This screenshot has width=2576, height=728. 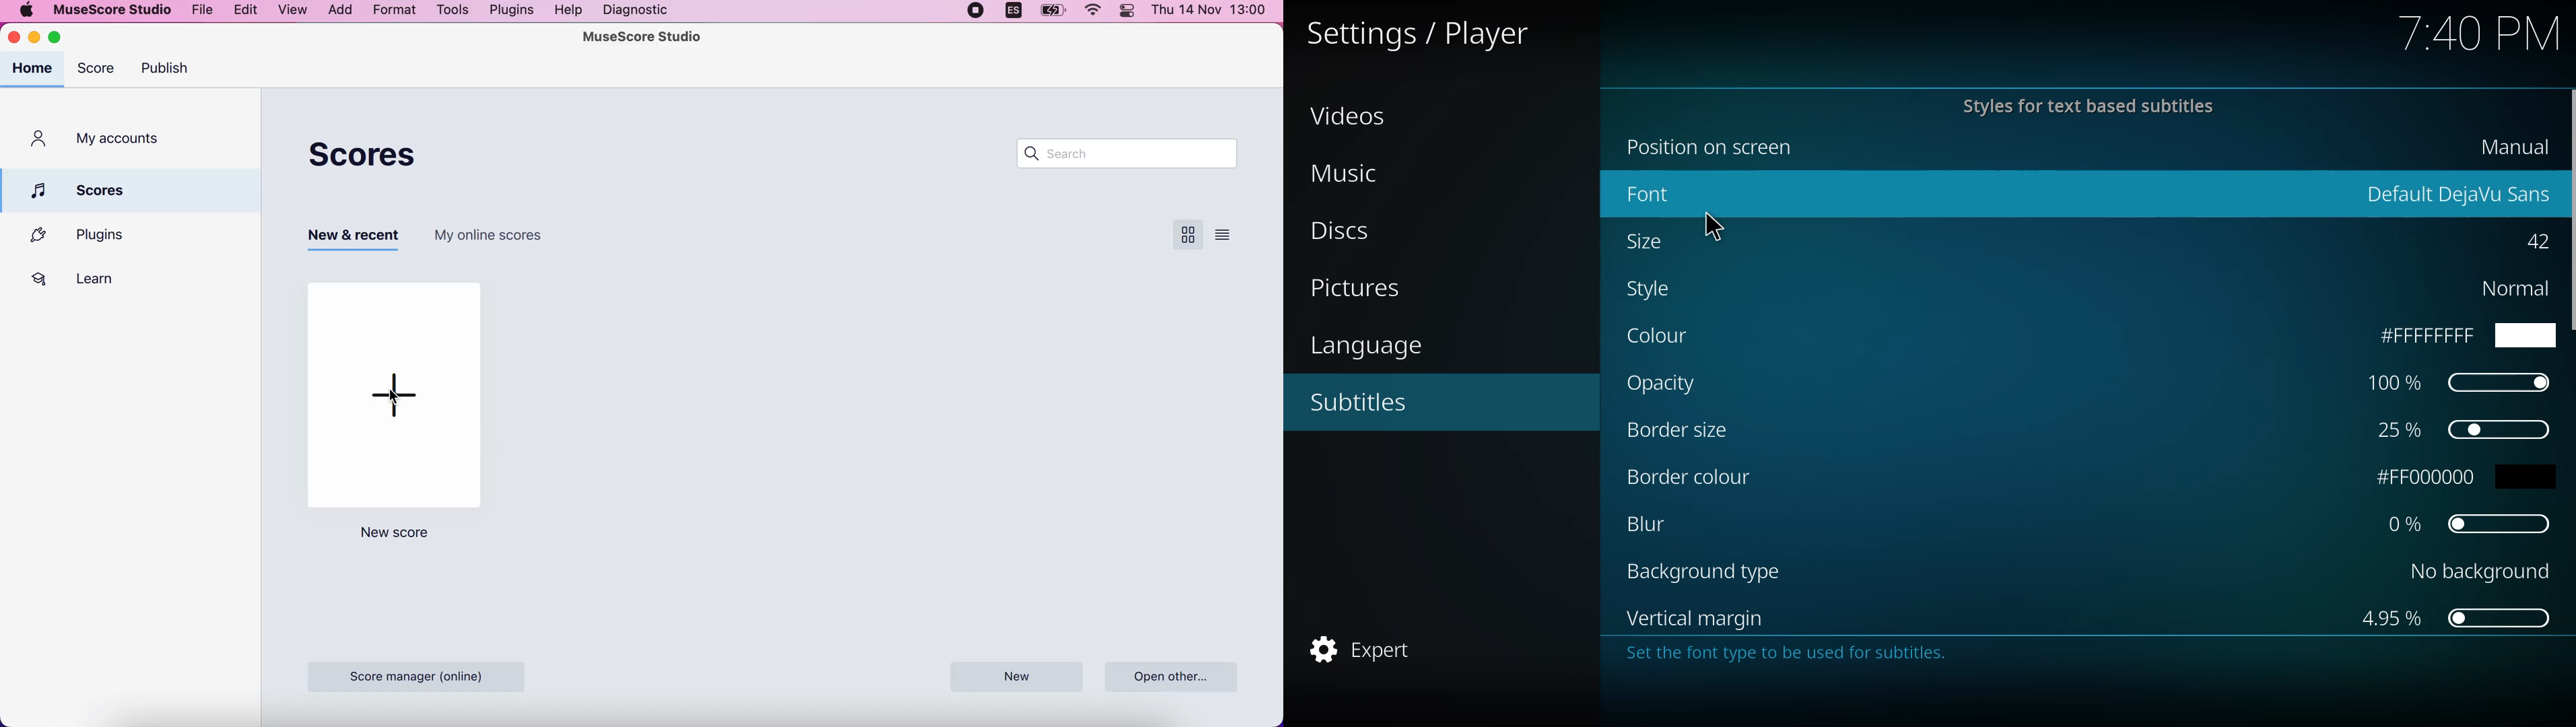 What do you see at coordinates (292, 11) in the screenshot?
I see `view` at bounding box center [292, 11].